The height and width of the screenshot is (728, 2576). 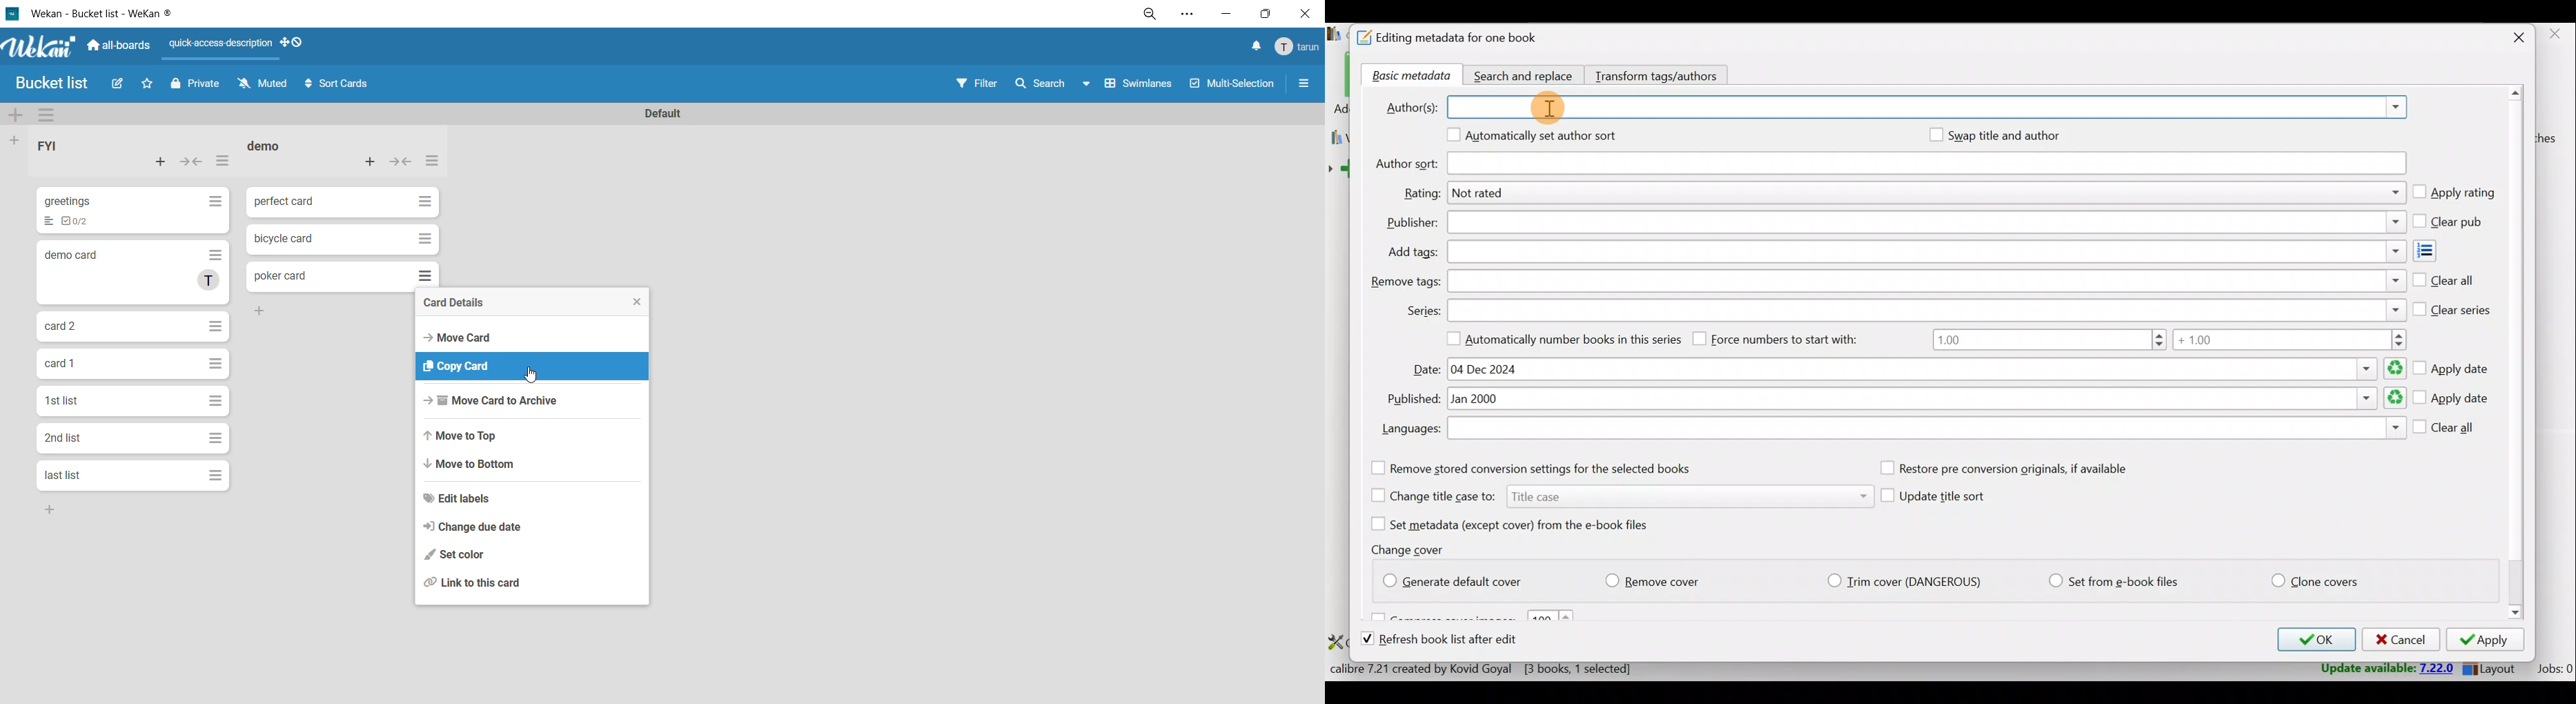 I want to click on Languages, so click(x=1926, y=430).